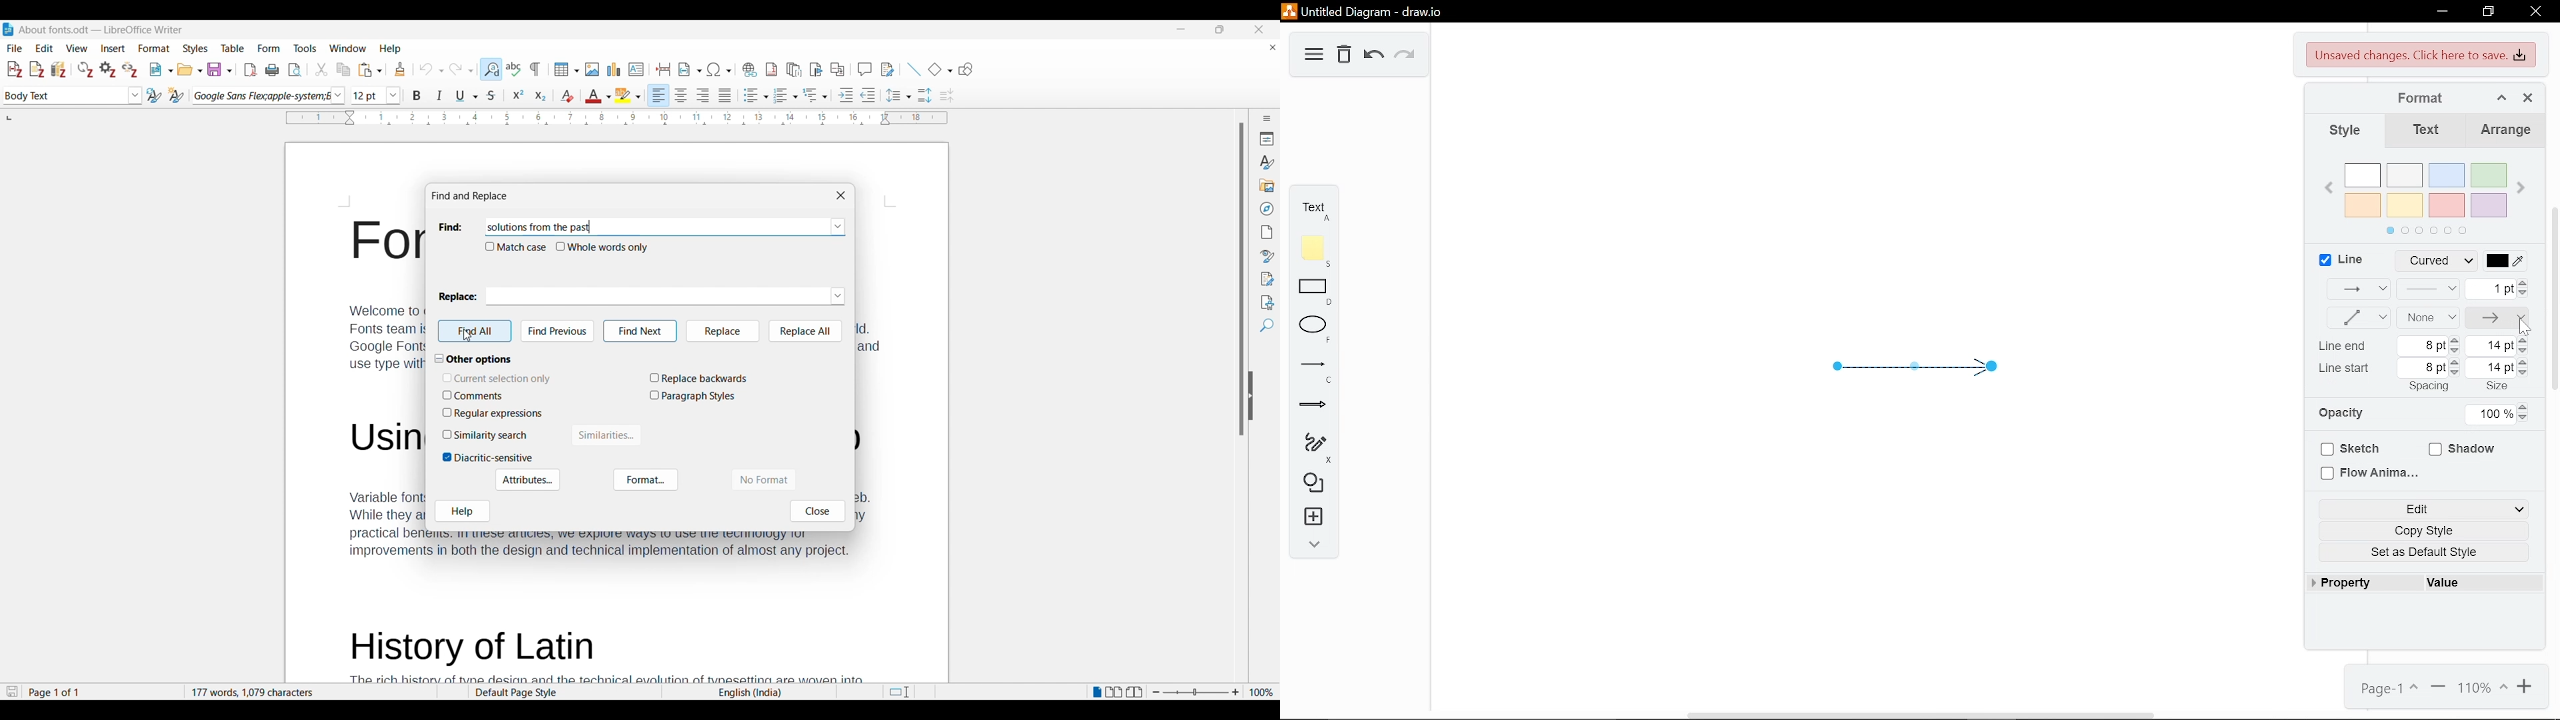 The width and height of the screenshot is (2576, 728). I want to click on Line color, so click(2510, 261).